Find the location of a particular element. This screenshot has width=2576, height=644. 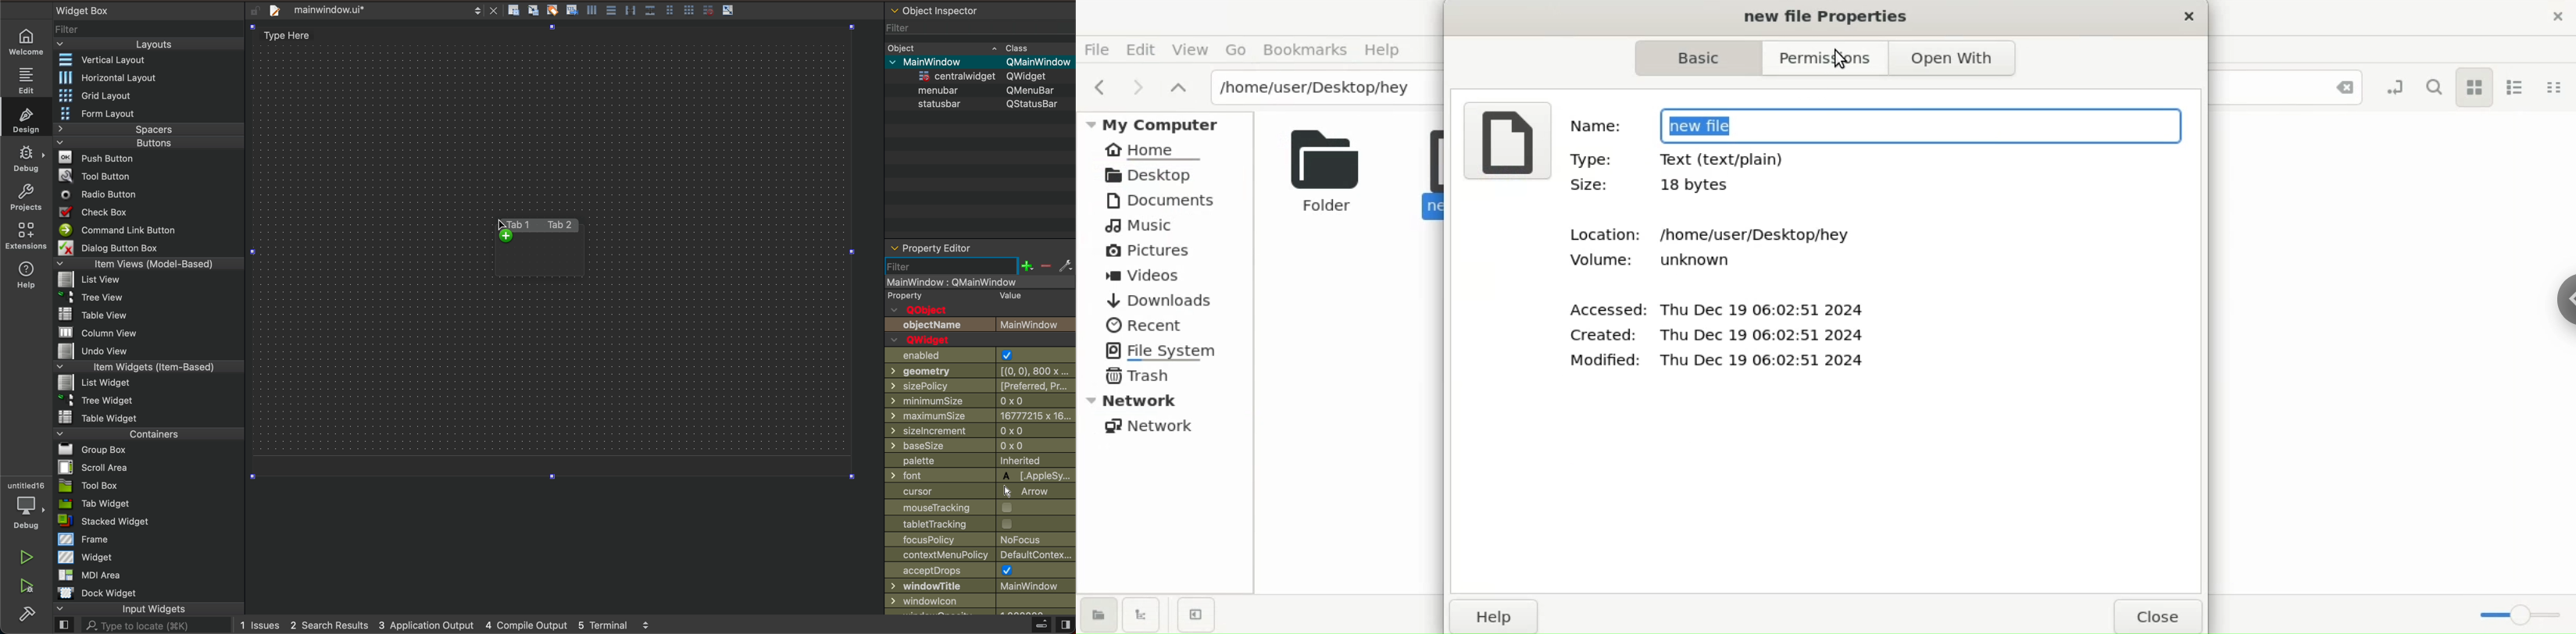

run is located at coordinates (18, 556).